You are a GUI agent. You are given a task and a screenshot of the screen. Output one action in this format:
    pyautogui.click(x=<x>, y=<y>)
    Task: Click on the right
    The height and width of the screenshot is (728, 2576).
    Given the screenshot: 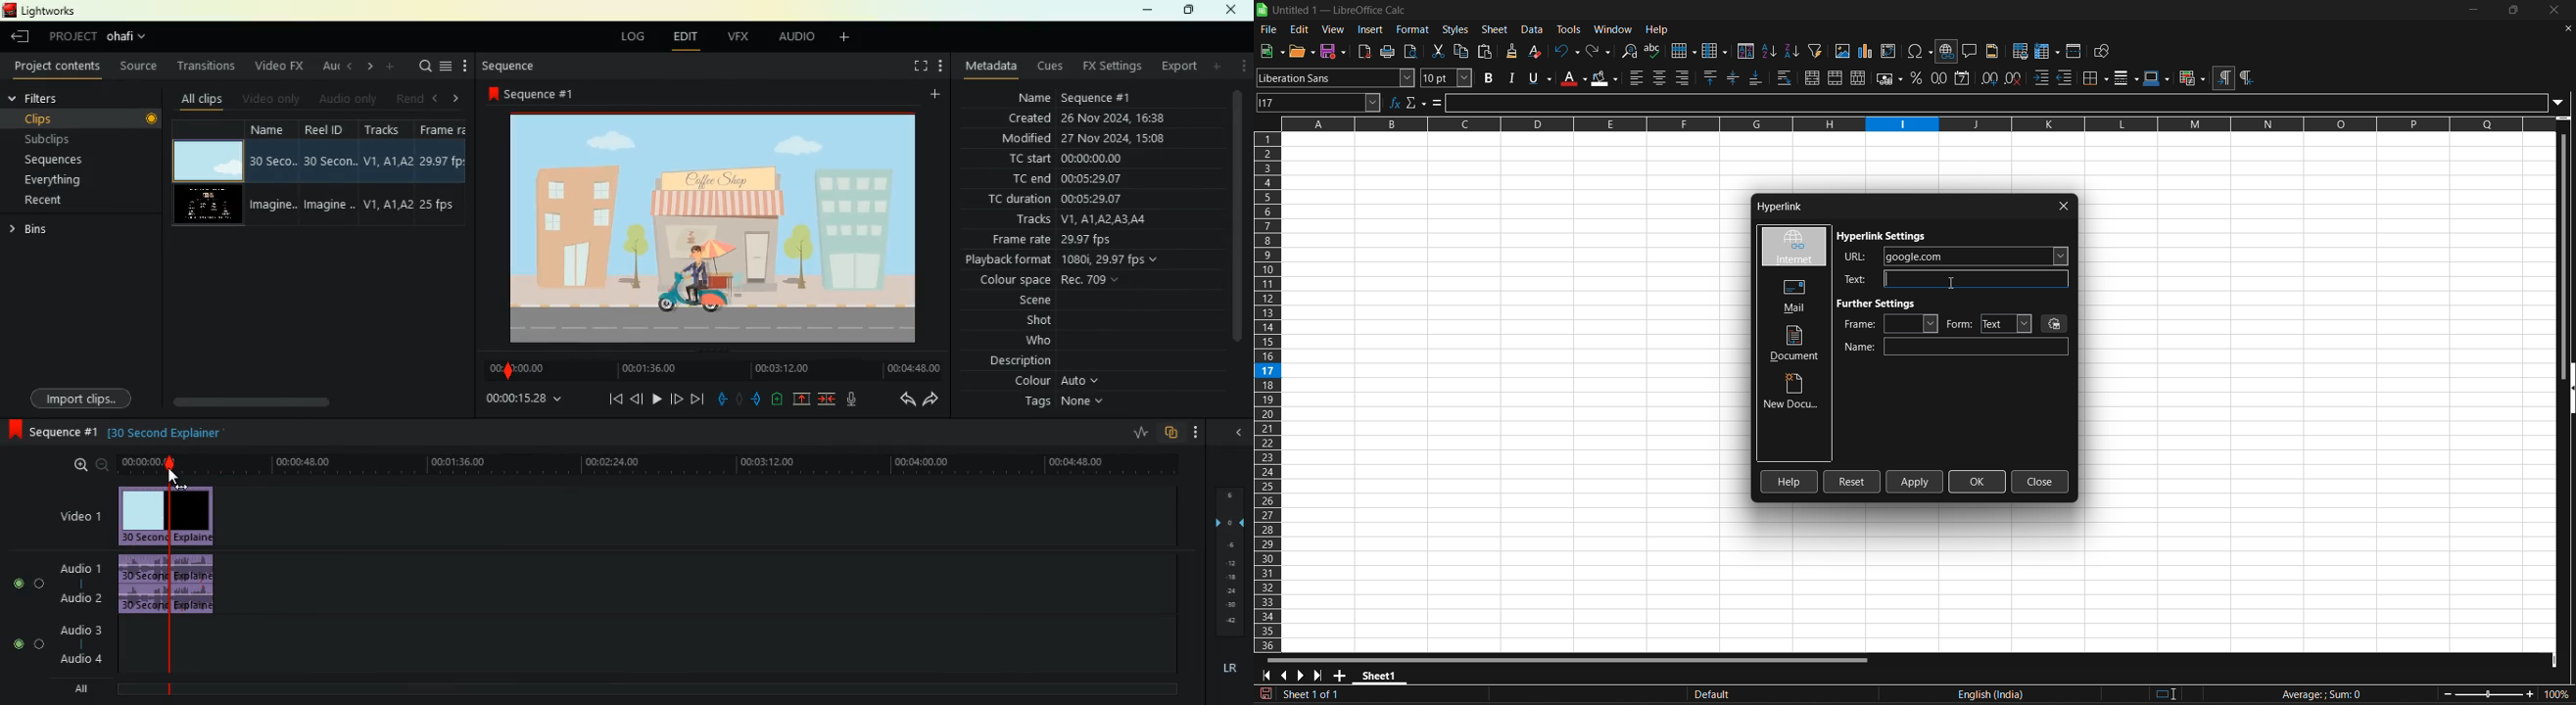 What is the action you would take?
    pyautogui.click(x=371, y=69)
    